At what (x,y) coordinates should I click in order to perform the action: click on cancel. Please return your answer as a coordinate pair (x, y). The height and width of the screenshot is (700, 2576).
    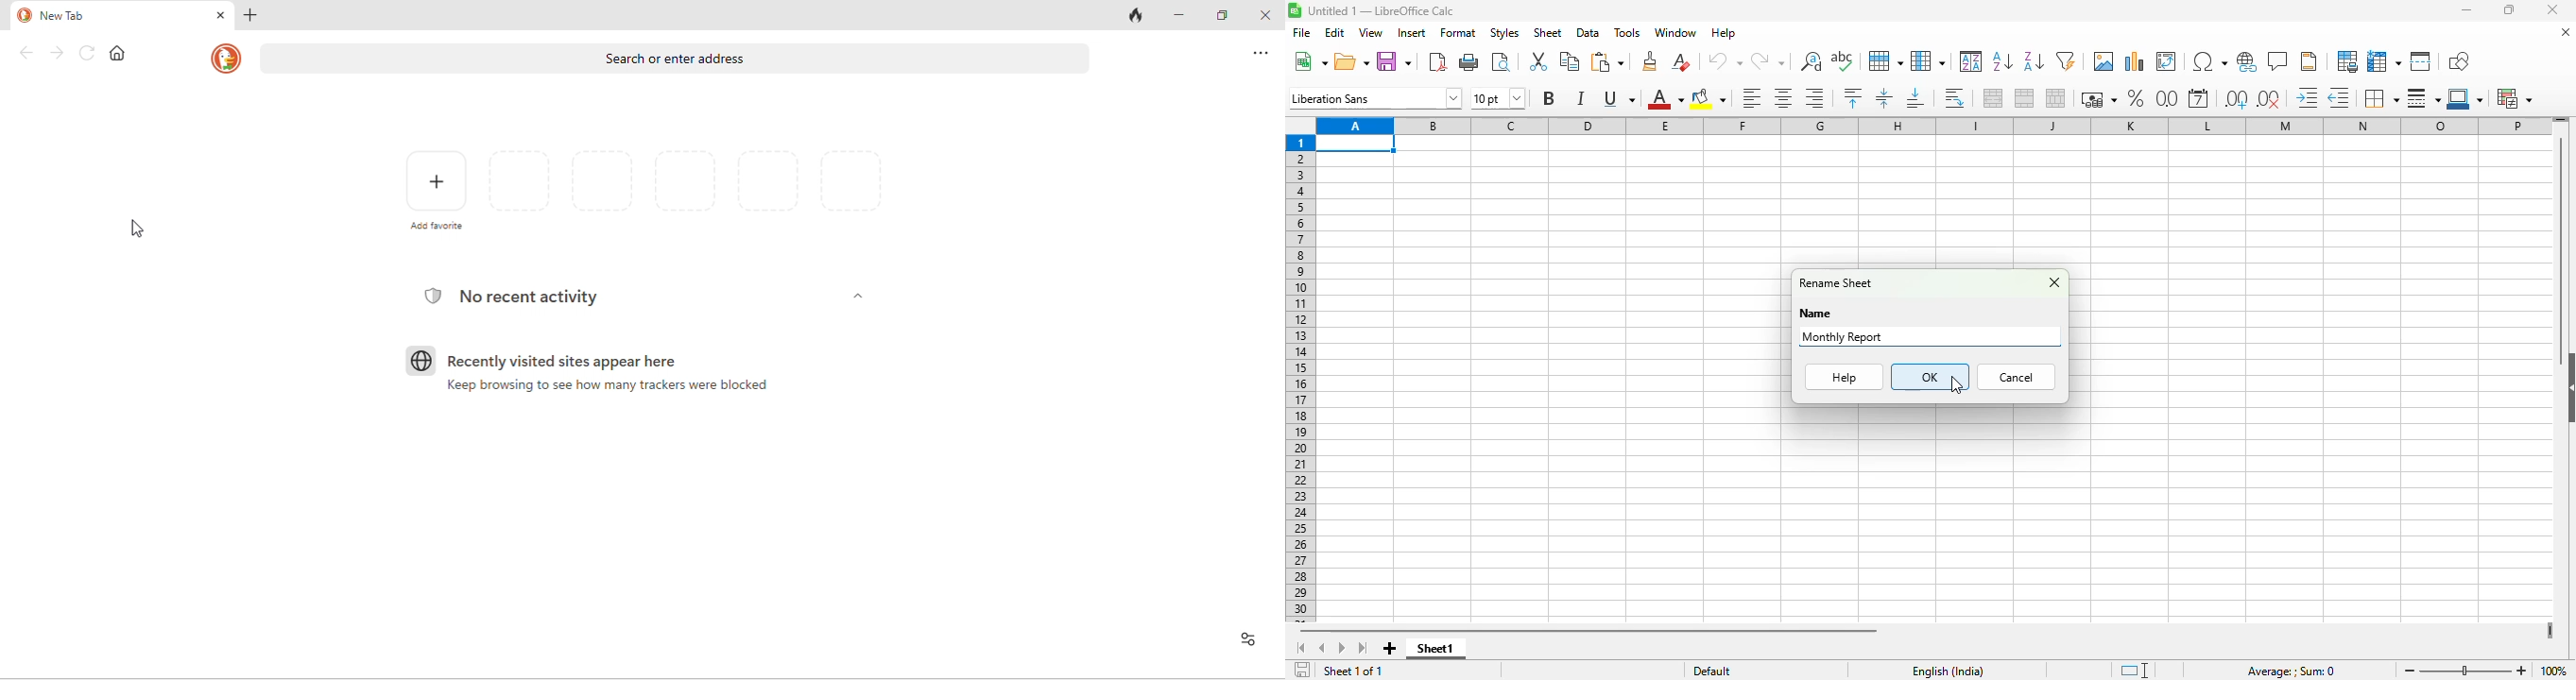
    Looking at the image, I should click on (2015, 377).